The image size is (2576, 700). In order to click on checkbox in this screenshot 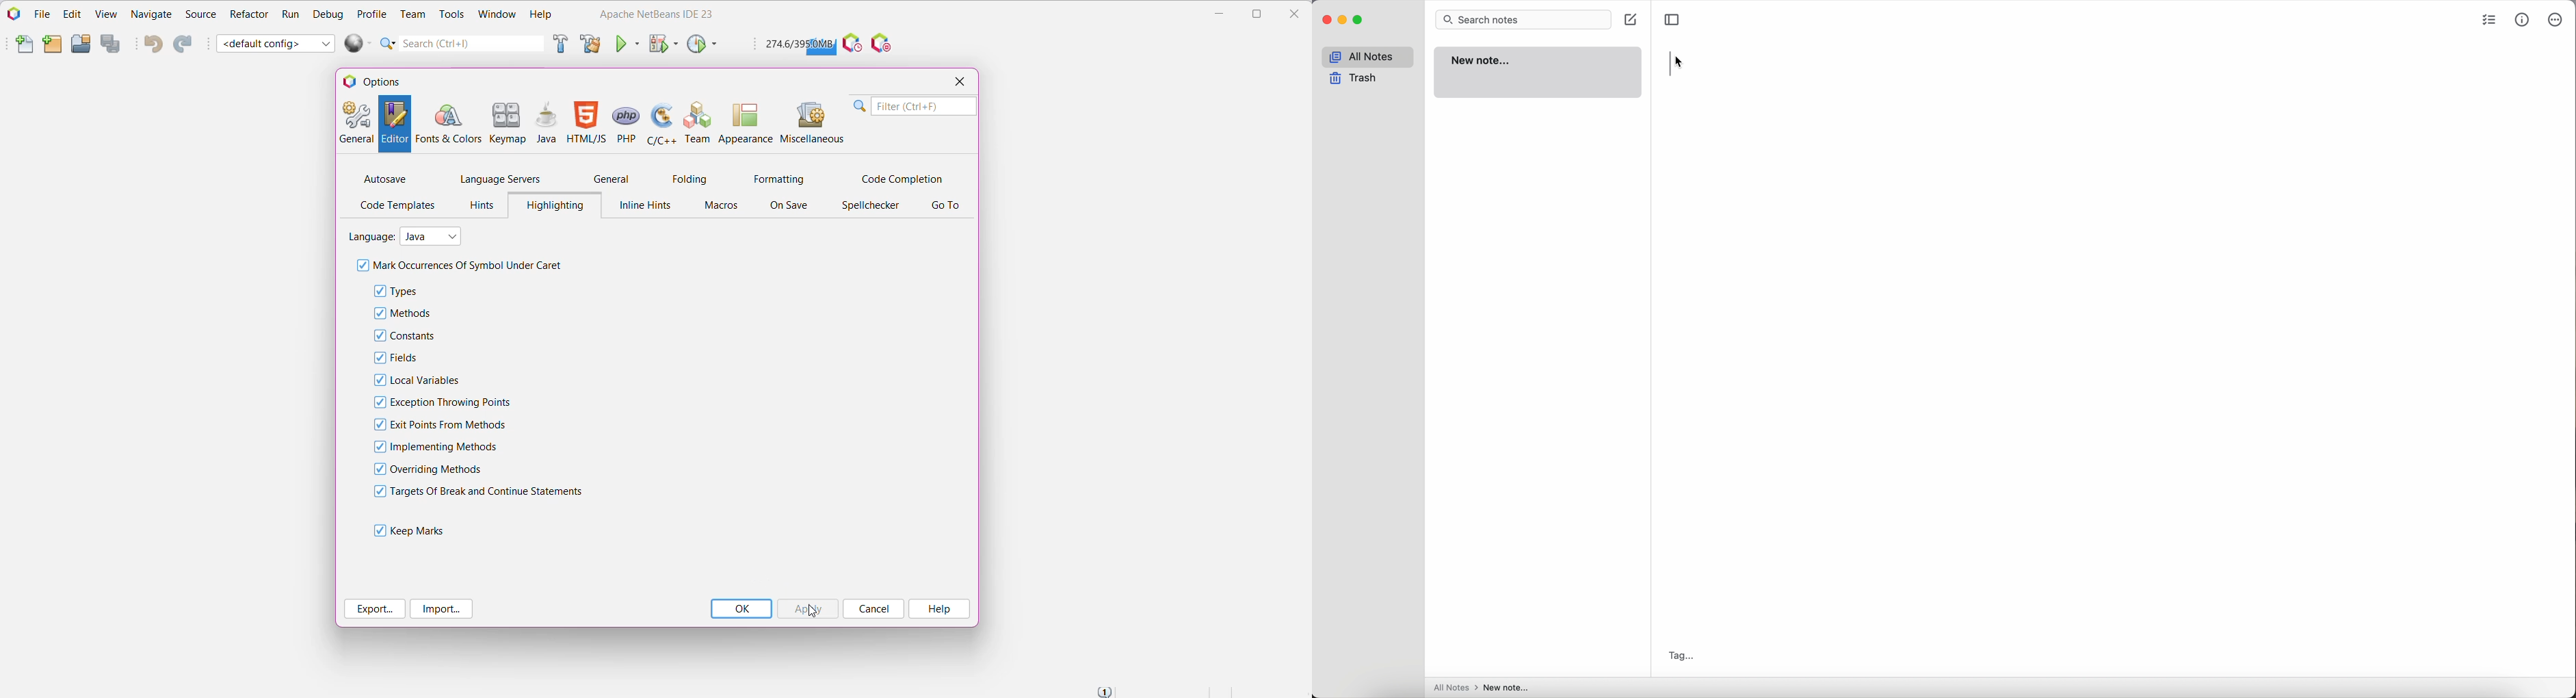, I will do `click(377, 529)`.